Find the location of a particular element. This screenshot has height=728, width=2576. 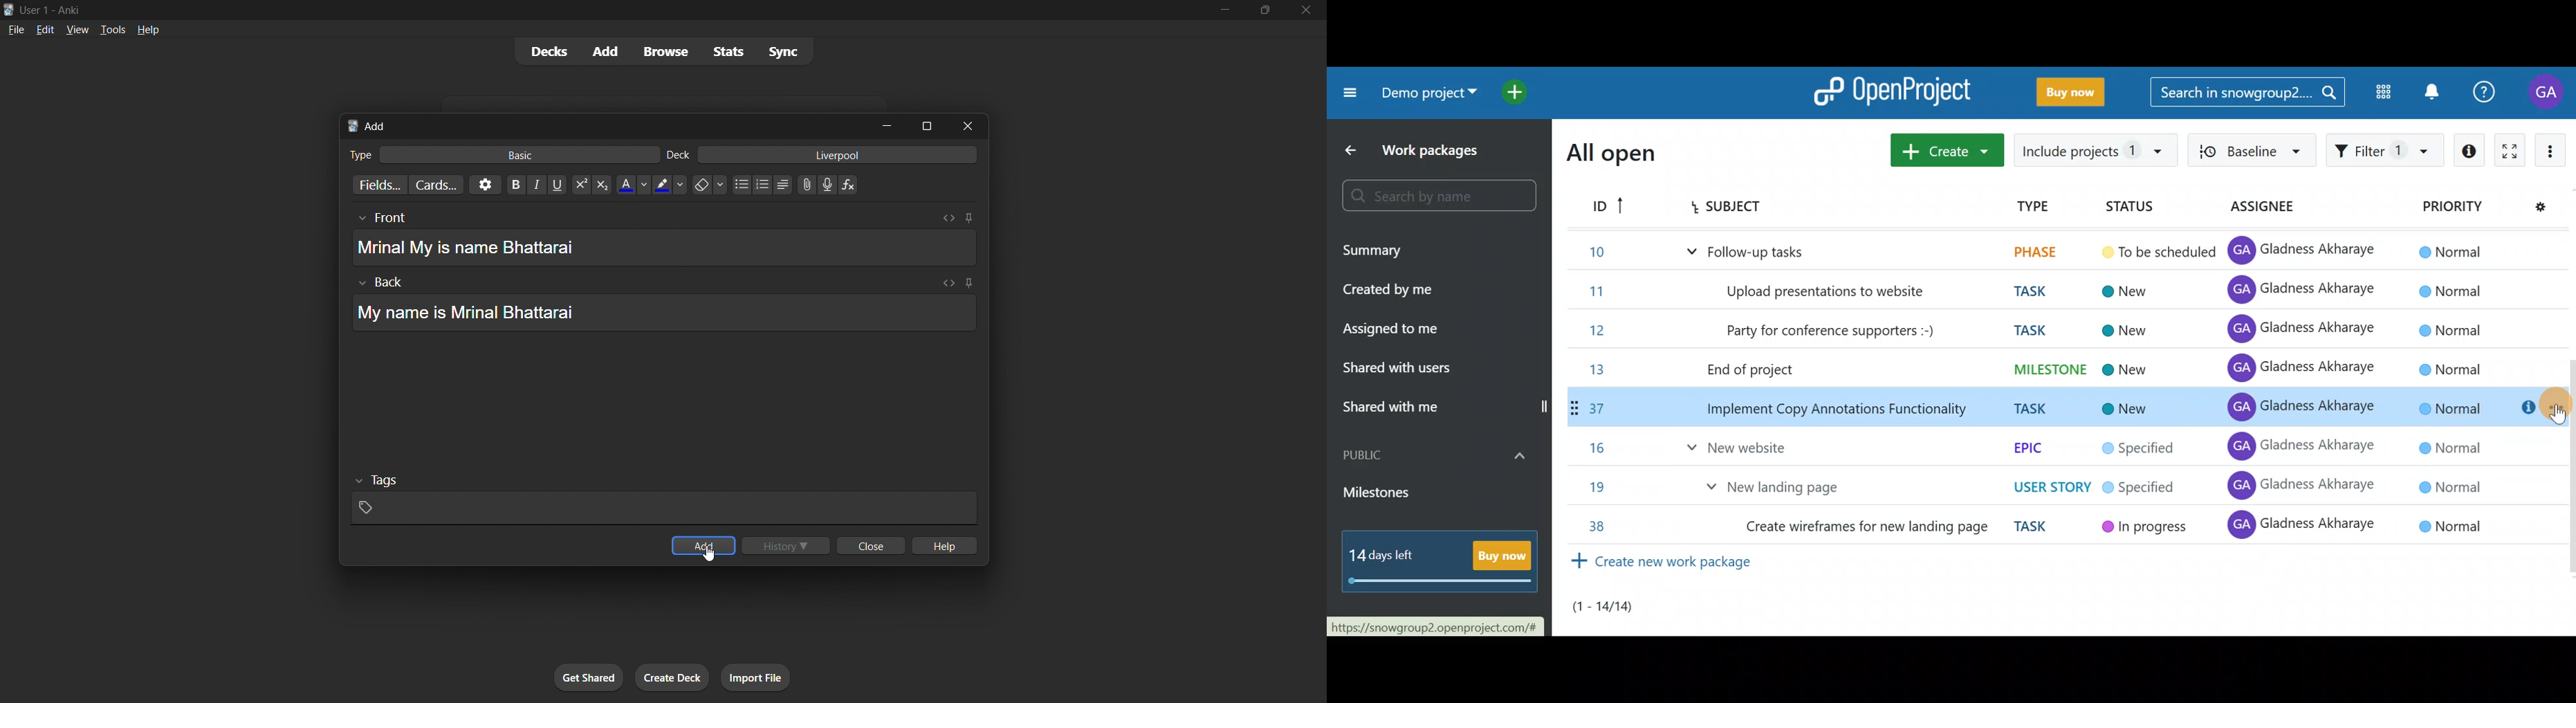

text color is located at coordinates (632, 186).